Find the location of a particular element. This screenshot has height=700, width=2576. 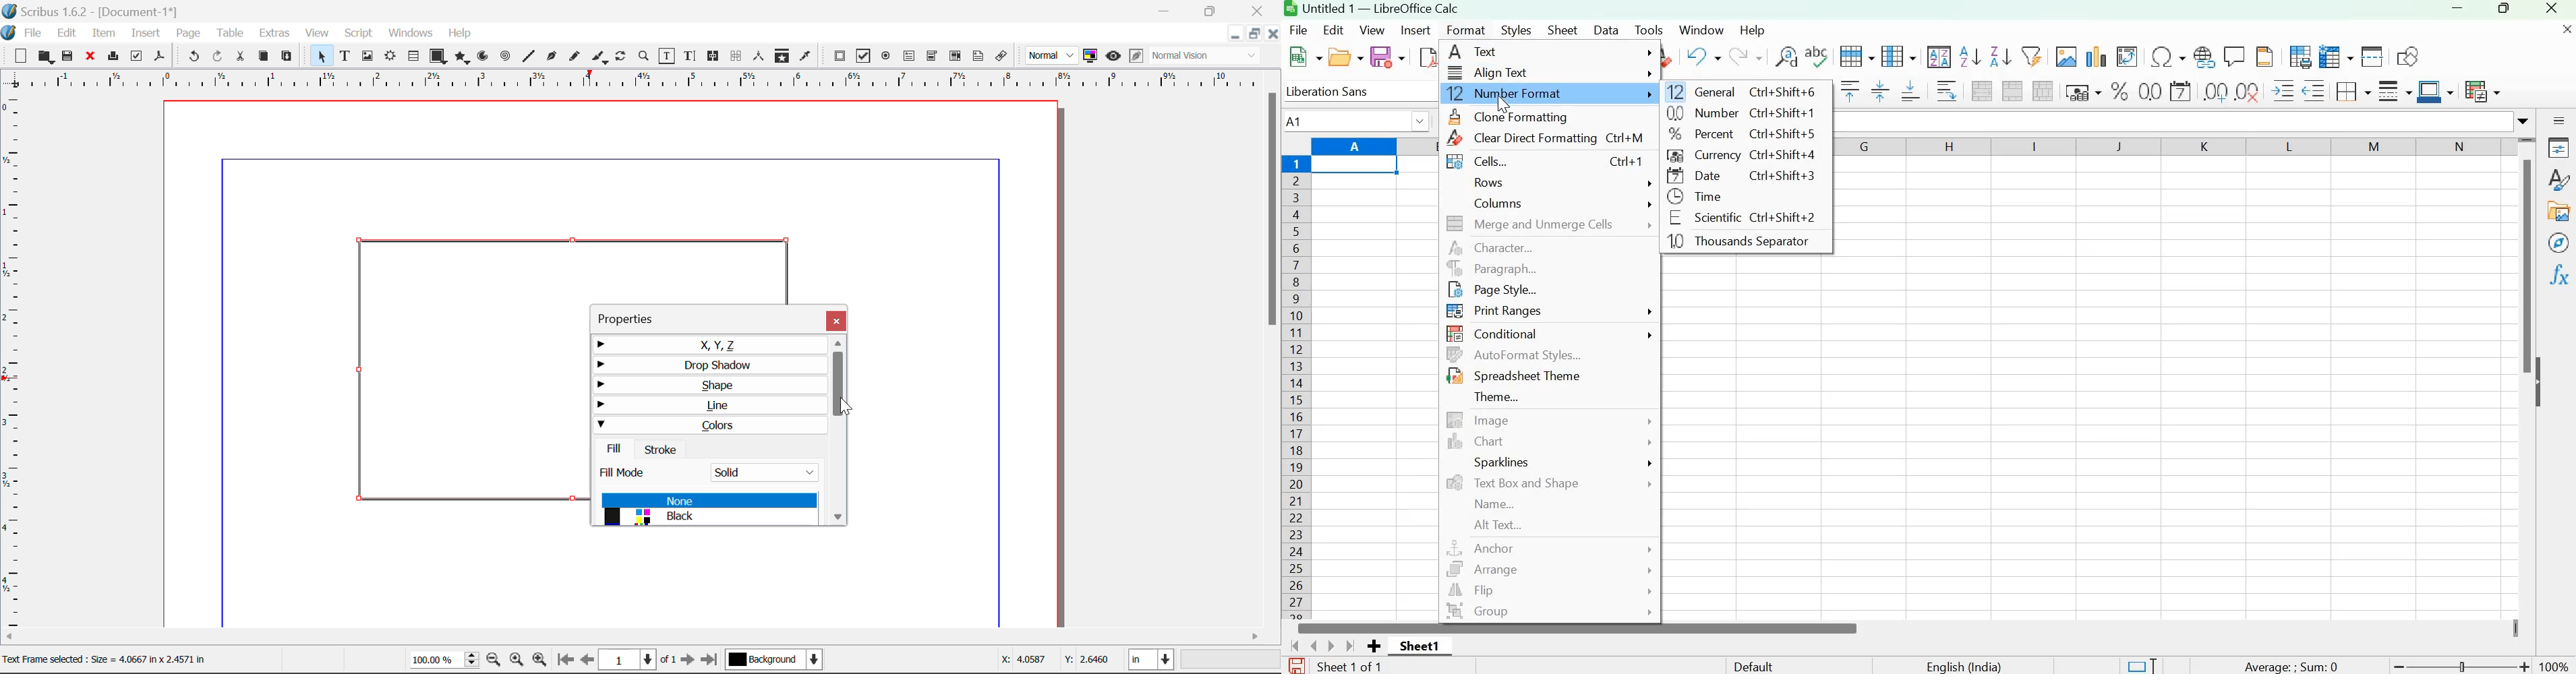

Extras is located at coordinates (276, 33).